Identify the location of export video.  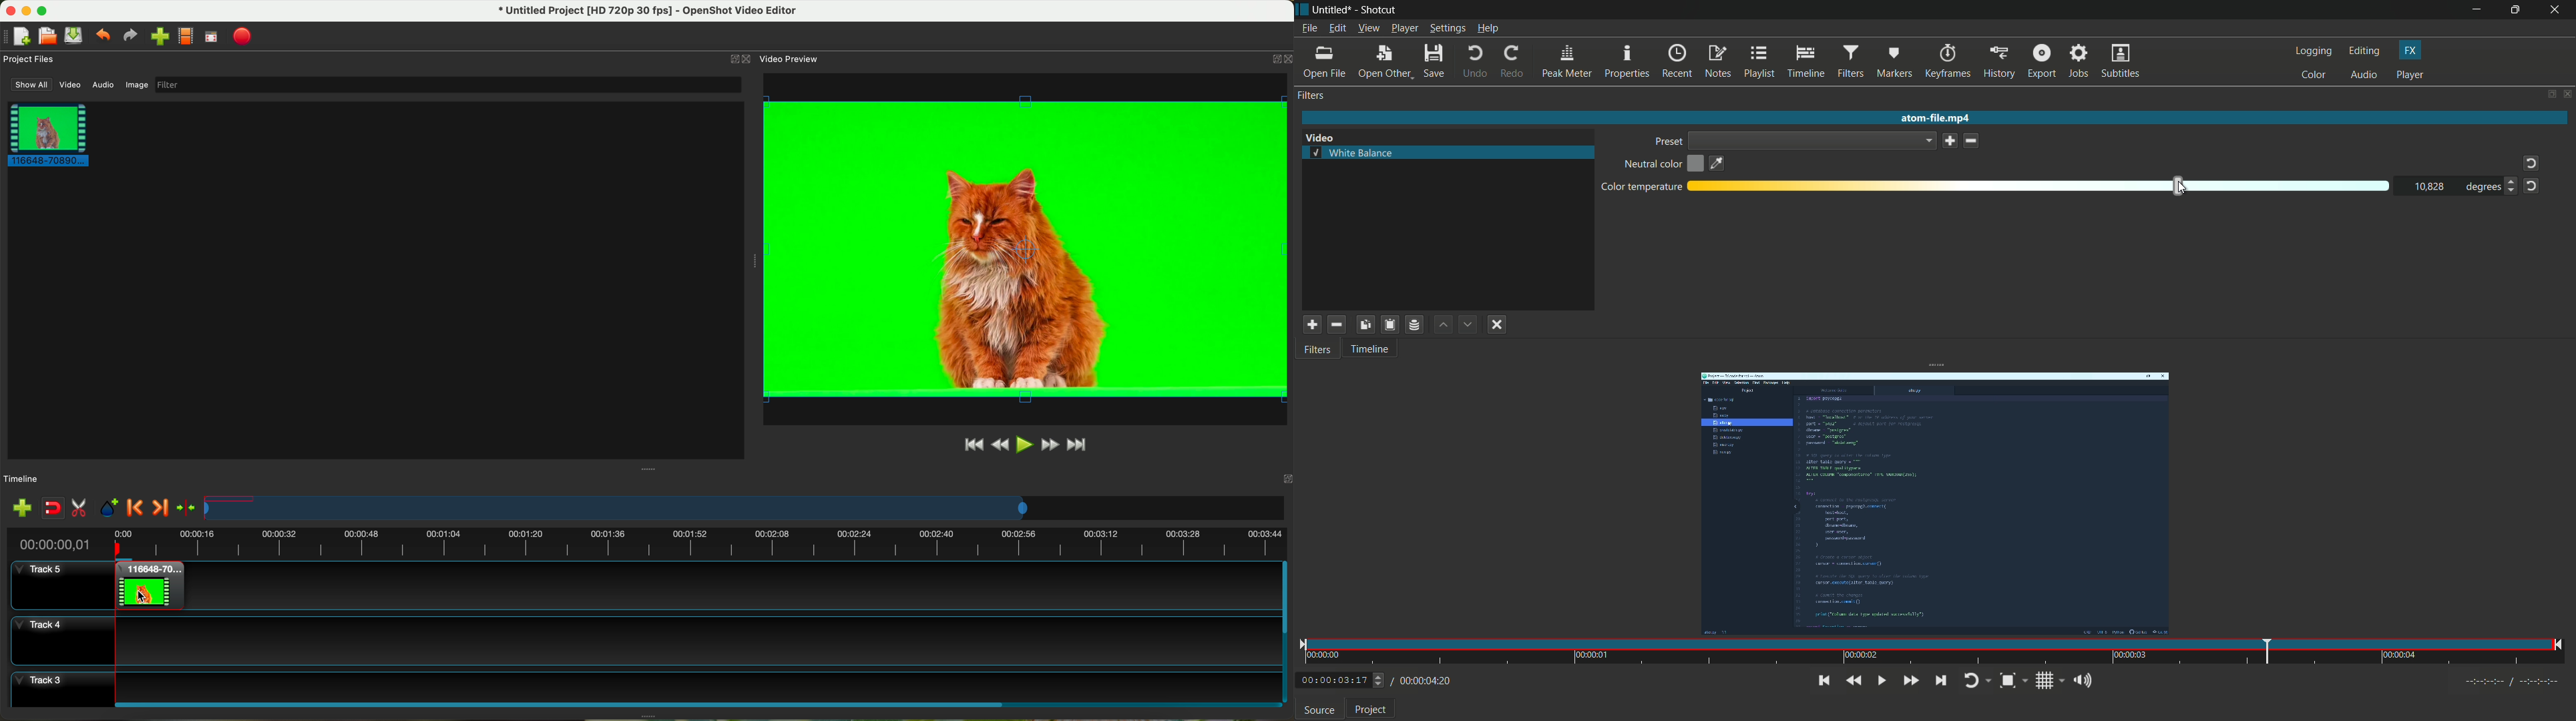
(242, 37).